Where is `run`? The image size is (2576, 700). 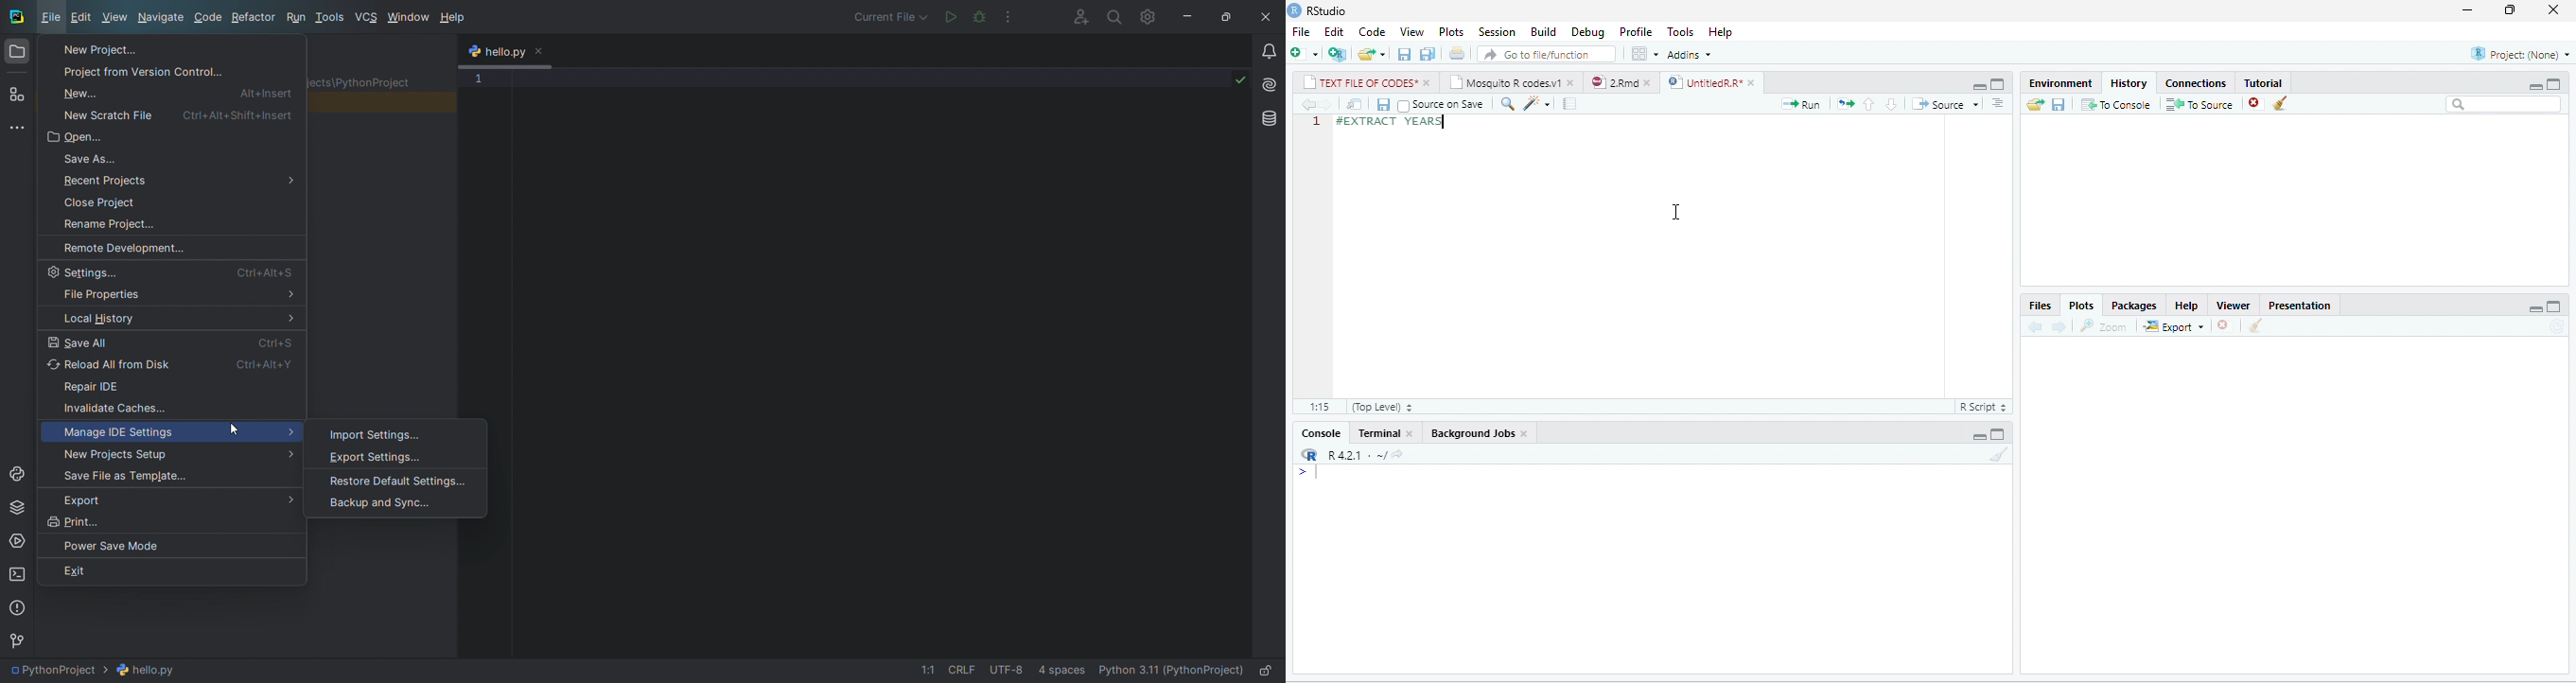
run is located at coordinates (949, 15).